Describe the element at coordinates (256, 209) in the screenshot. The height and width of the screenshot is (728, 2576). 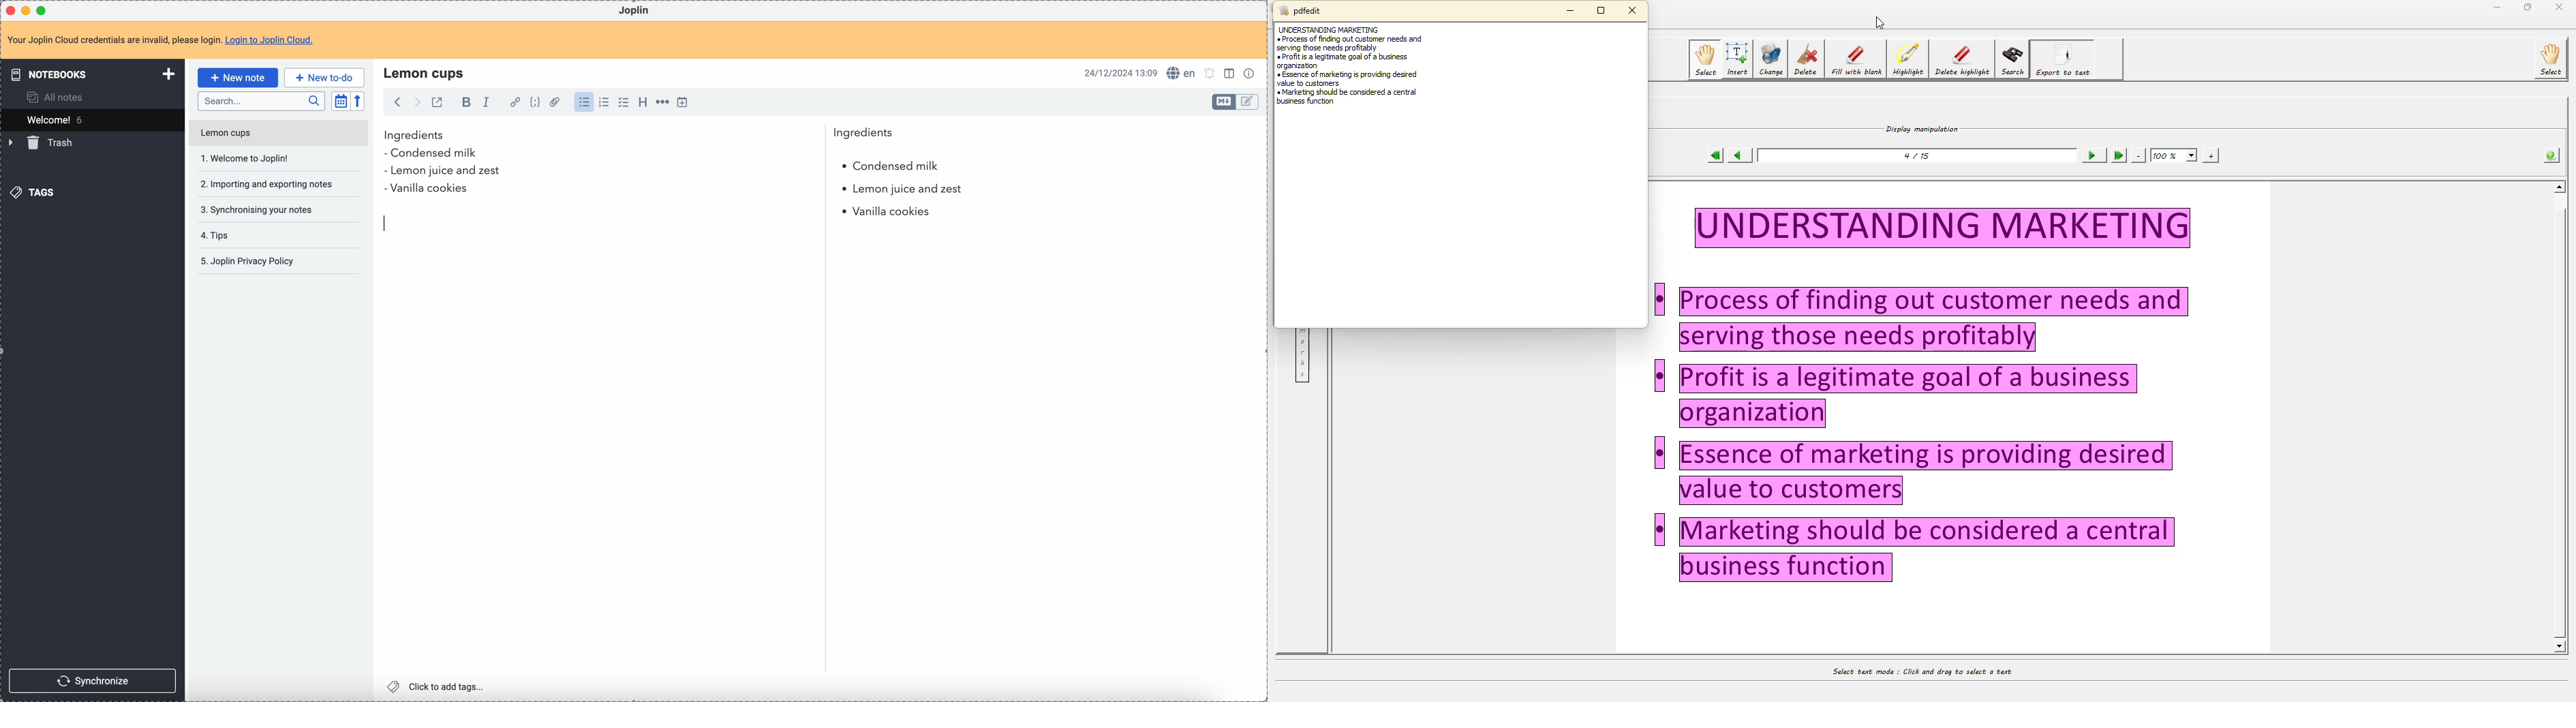
I see `synchronising your notes` at that location.